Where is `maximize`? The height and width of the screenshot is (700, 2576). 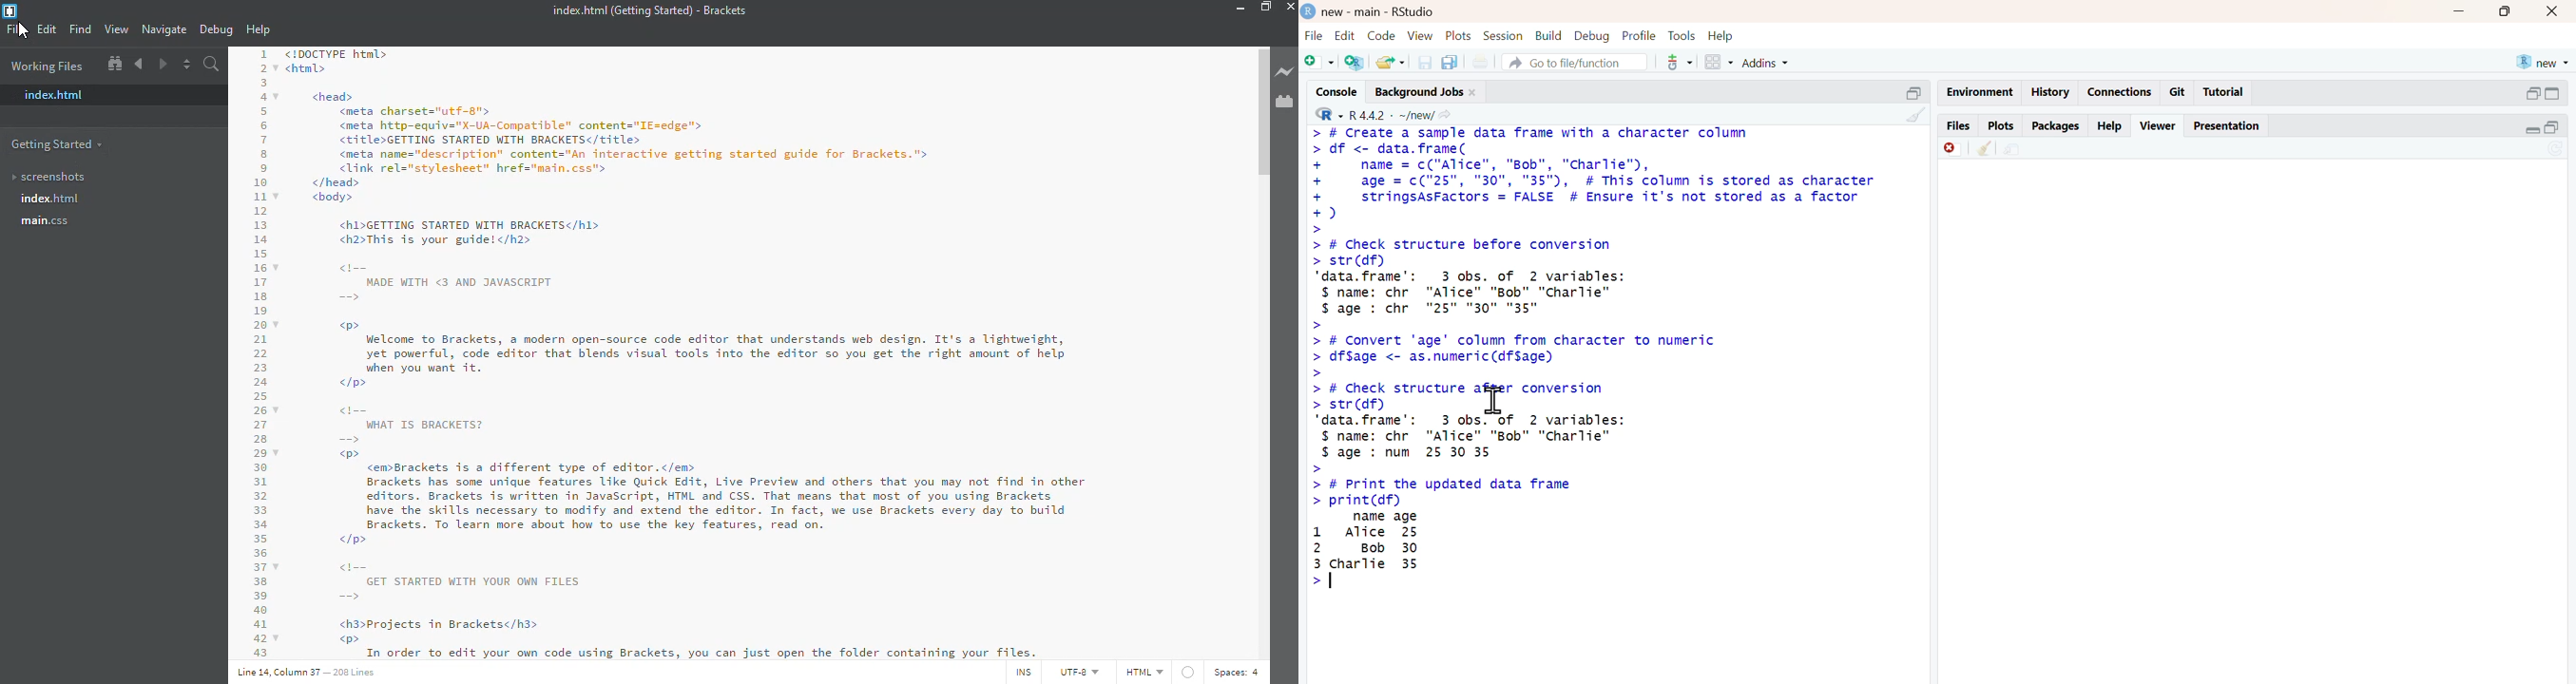 maximize is located at coordinates (1267, 8).